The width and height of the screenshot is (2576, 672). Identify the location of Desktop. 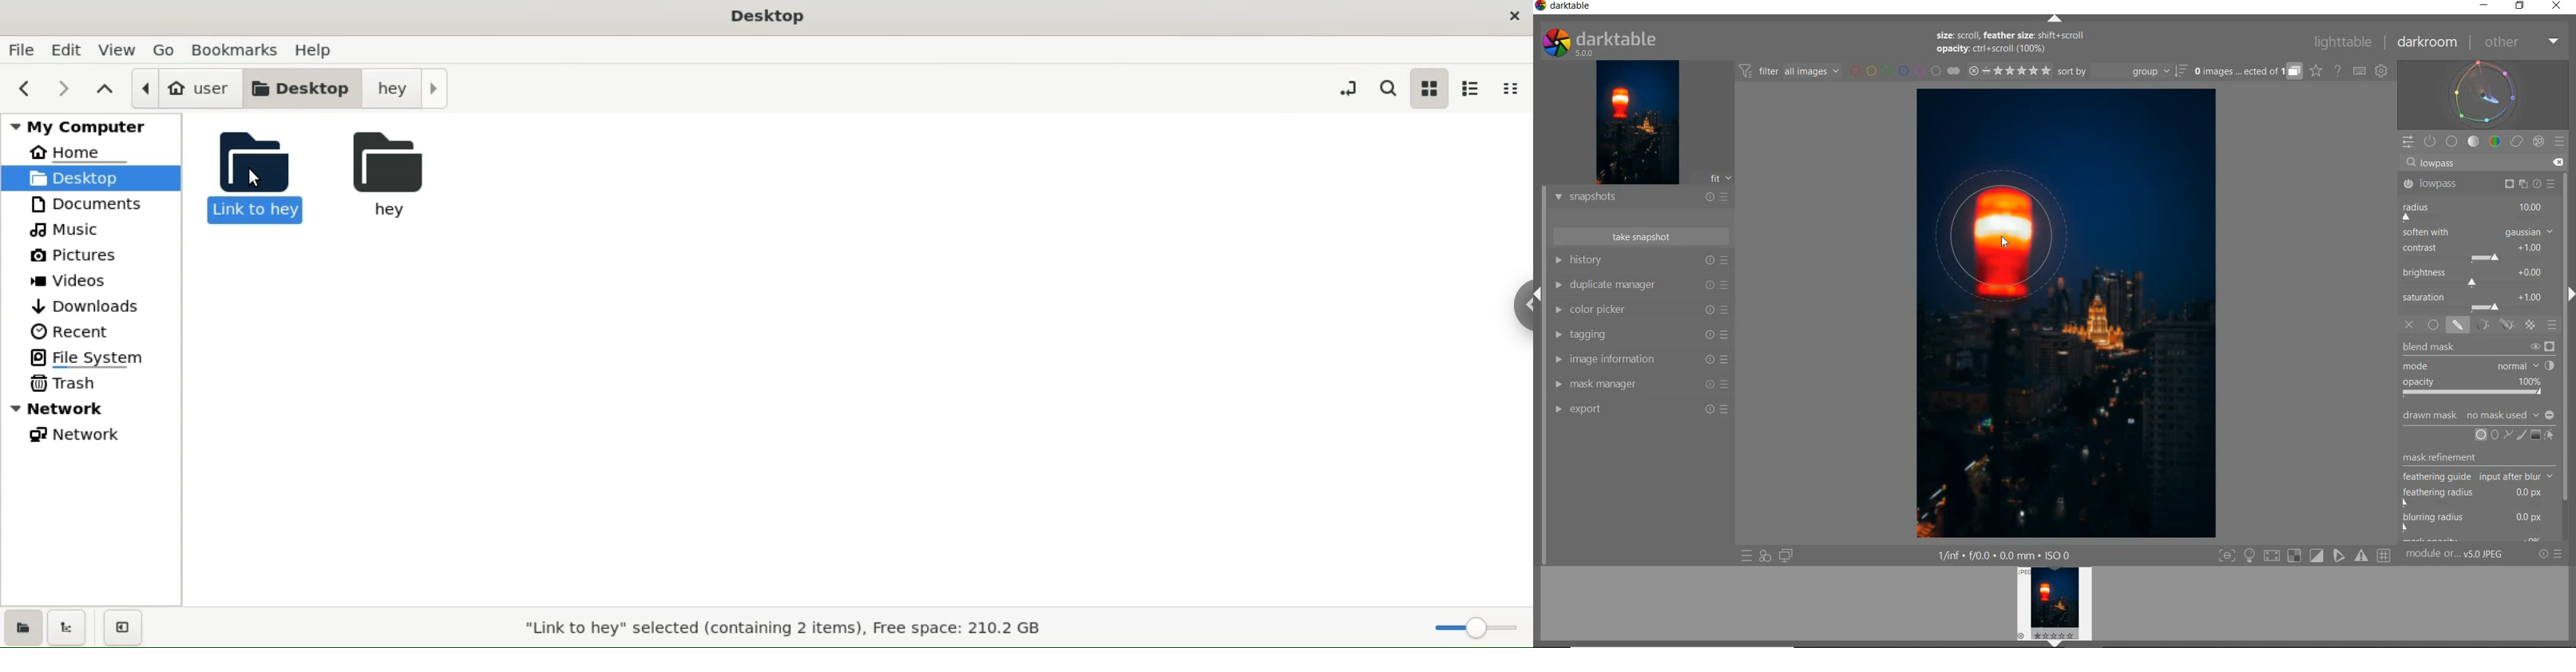
(773, 16).